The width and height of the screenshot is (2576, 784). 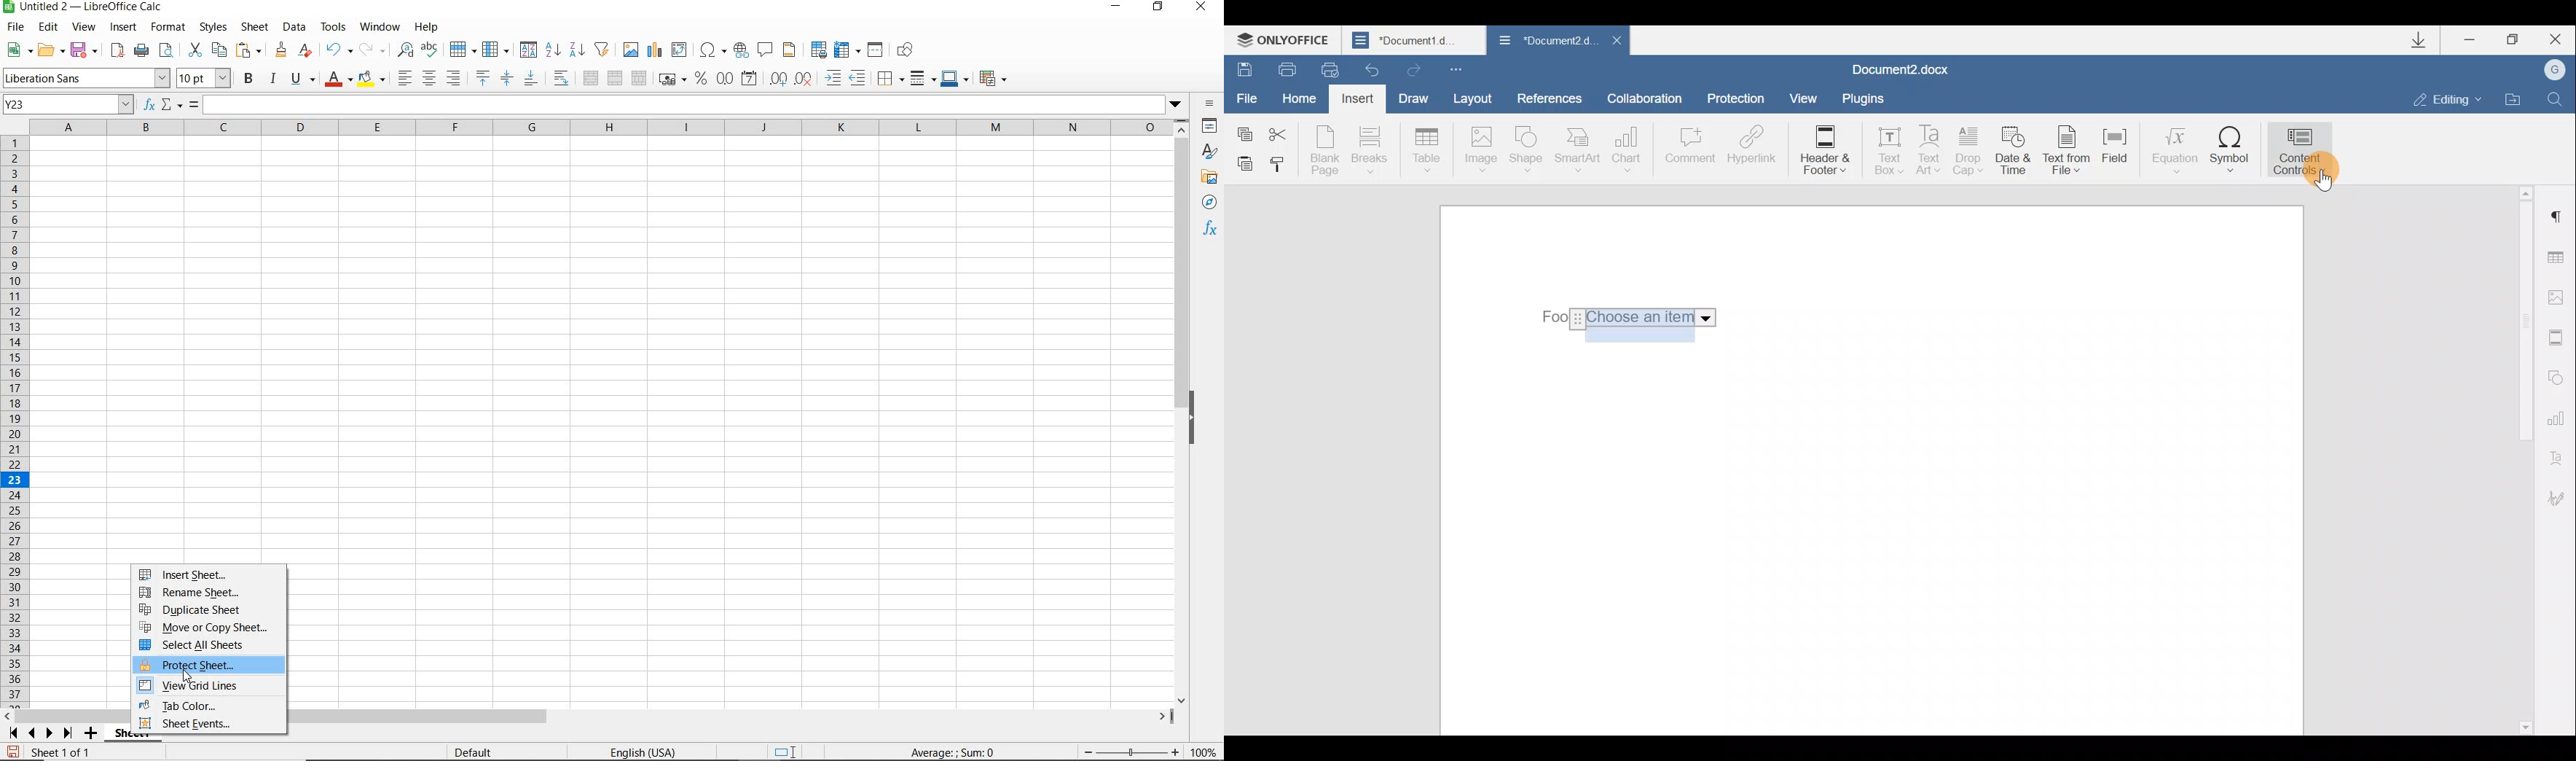 I want to click on Maximize, so click(x=2513, y=40).